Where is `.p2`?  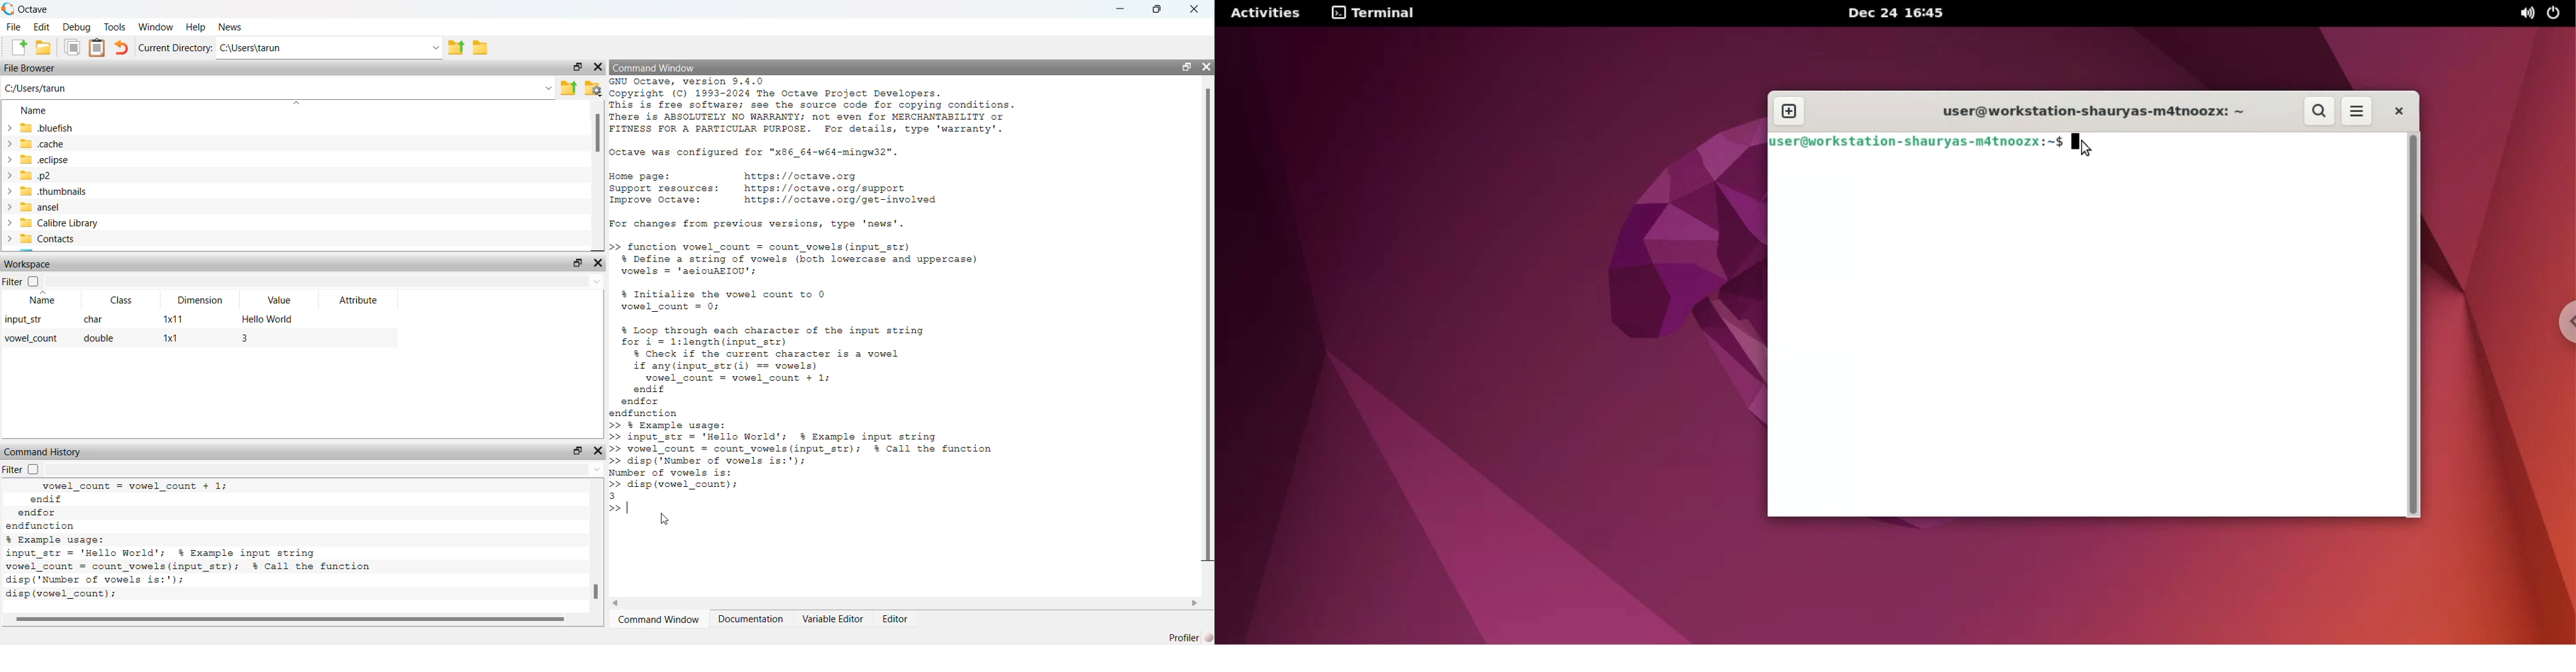 .p2 is located at coordinates (36, 175).